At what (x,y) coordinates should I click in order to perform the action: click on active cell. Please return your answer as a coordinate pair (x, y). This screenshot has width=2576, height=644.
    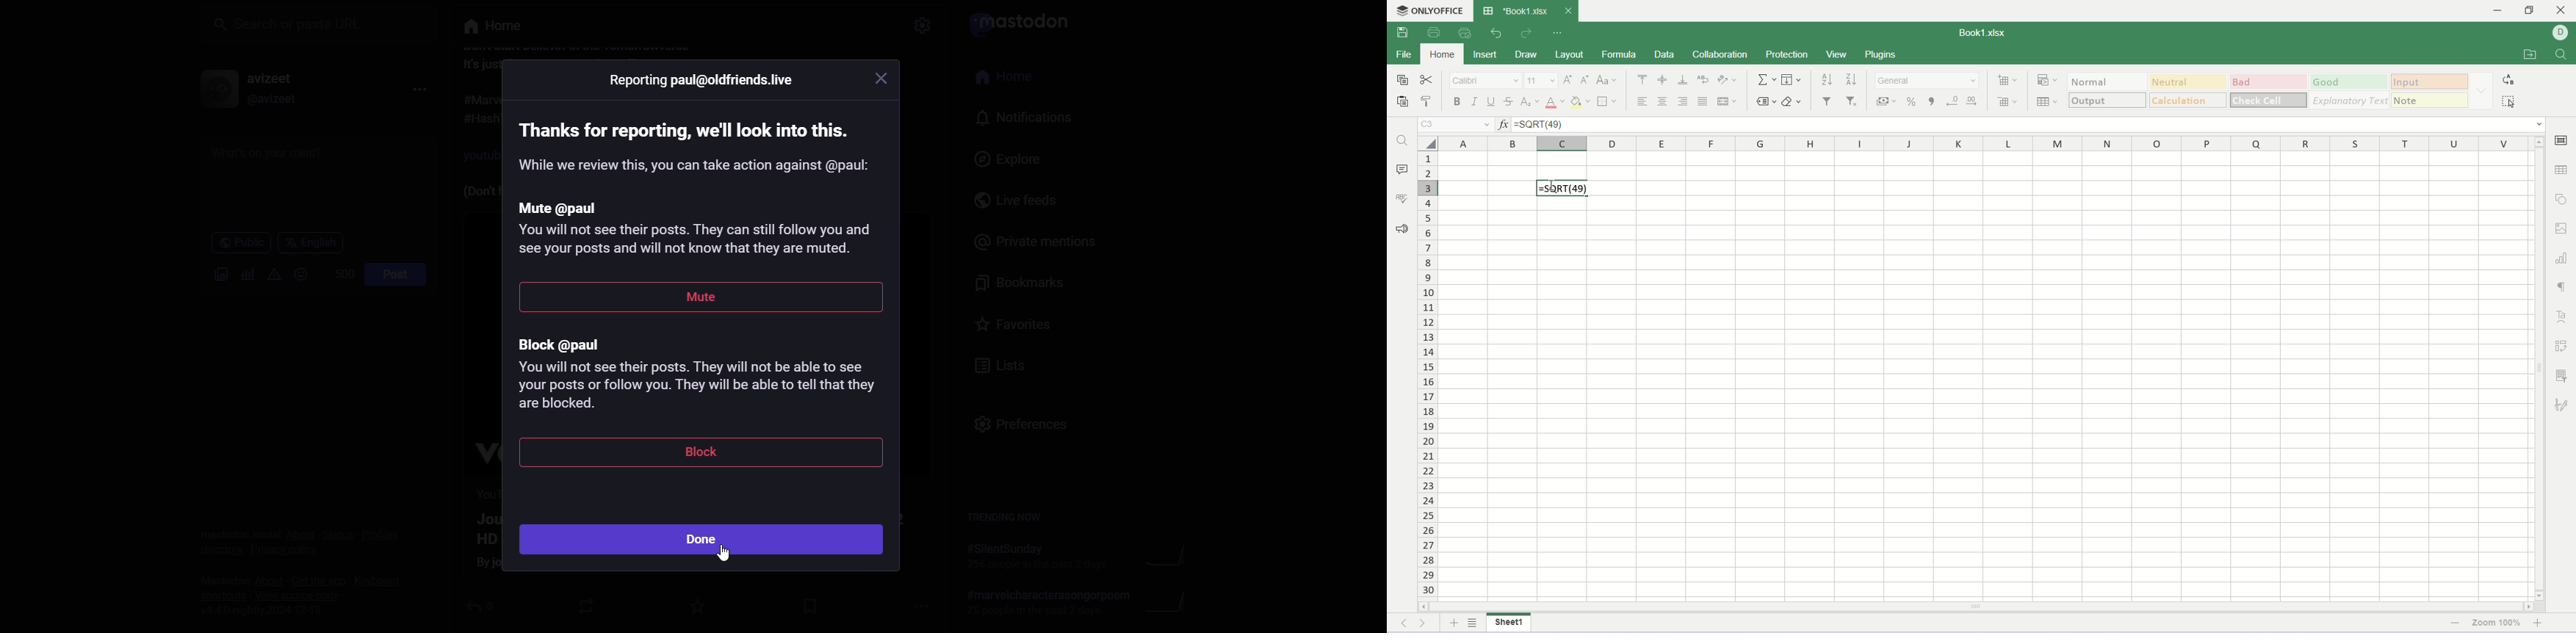
    Looking at the image, I should click on (1563, 188).